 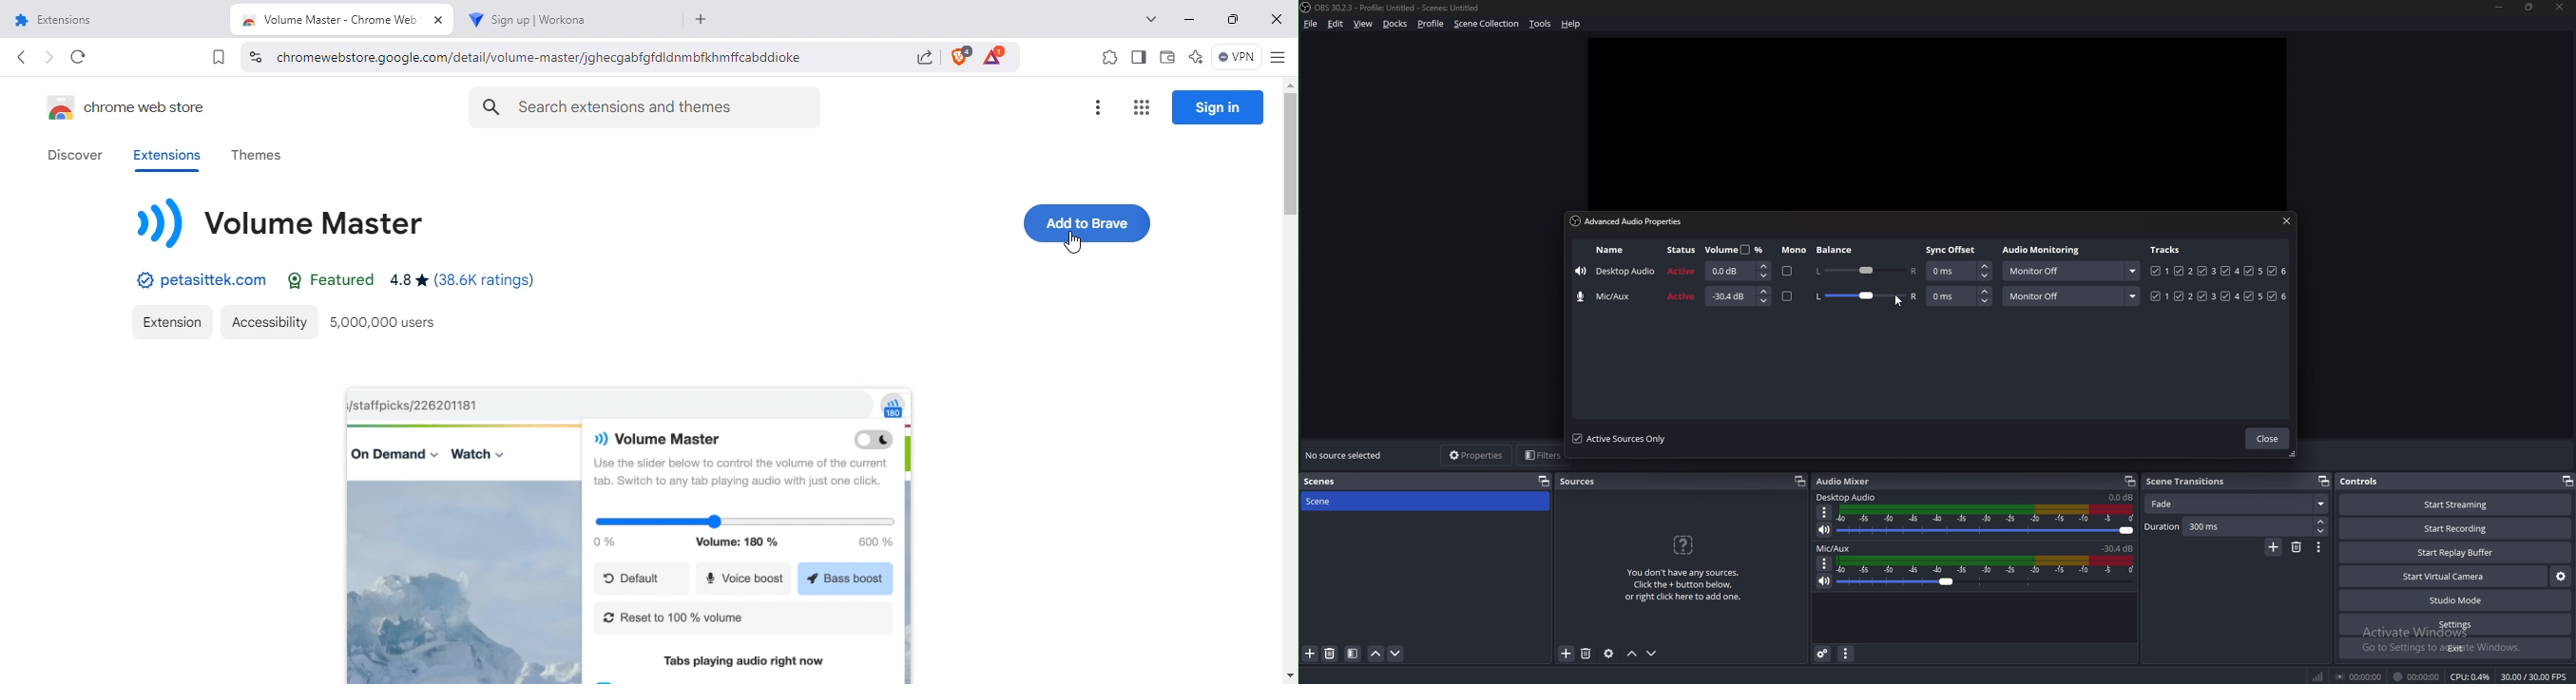 I want to click on close, so click(x=2284, y=221).